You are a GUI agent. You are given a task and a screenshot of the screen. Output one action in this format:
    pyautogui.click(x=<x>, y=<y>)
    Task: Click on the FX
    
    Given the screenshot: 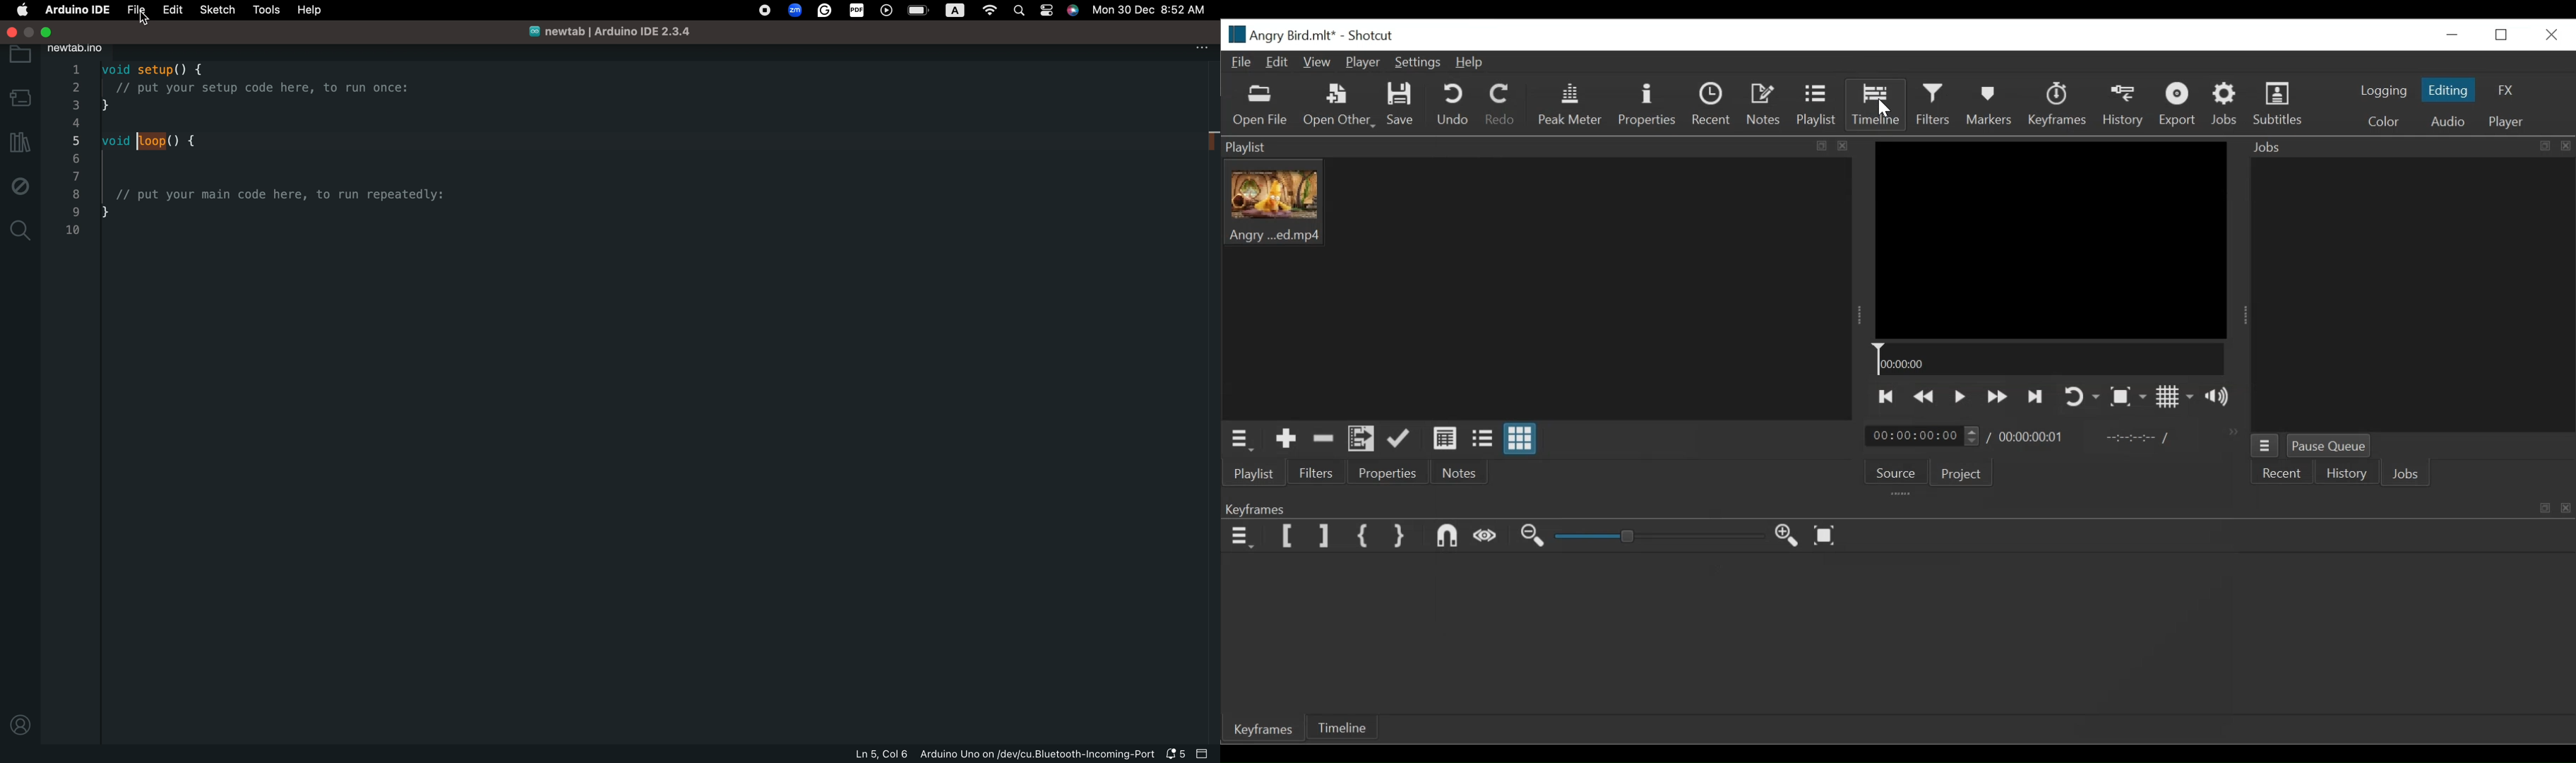 What is the action you would take?
    pyautogui.click(x=2505, y=91)
    